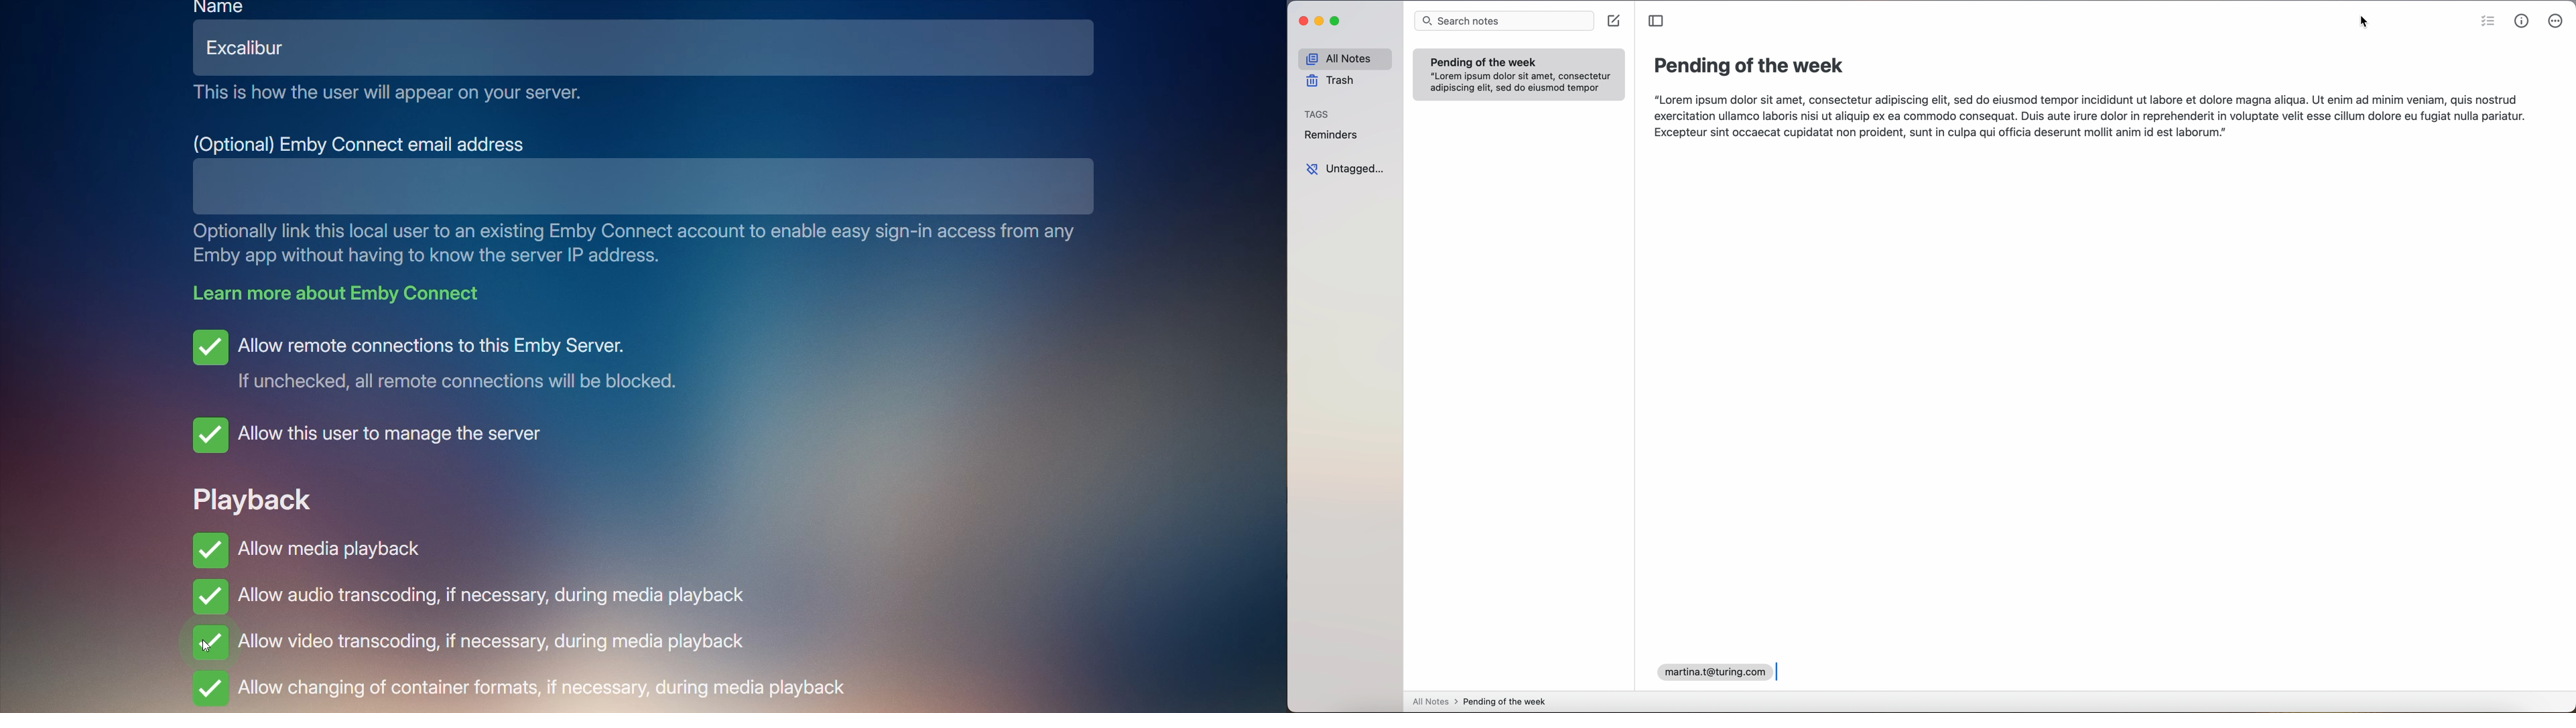  Describe the element at coordinates (1505, 20) in the screenshot. I see `search notes` at that location.